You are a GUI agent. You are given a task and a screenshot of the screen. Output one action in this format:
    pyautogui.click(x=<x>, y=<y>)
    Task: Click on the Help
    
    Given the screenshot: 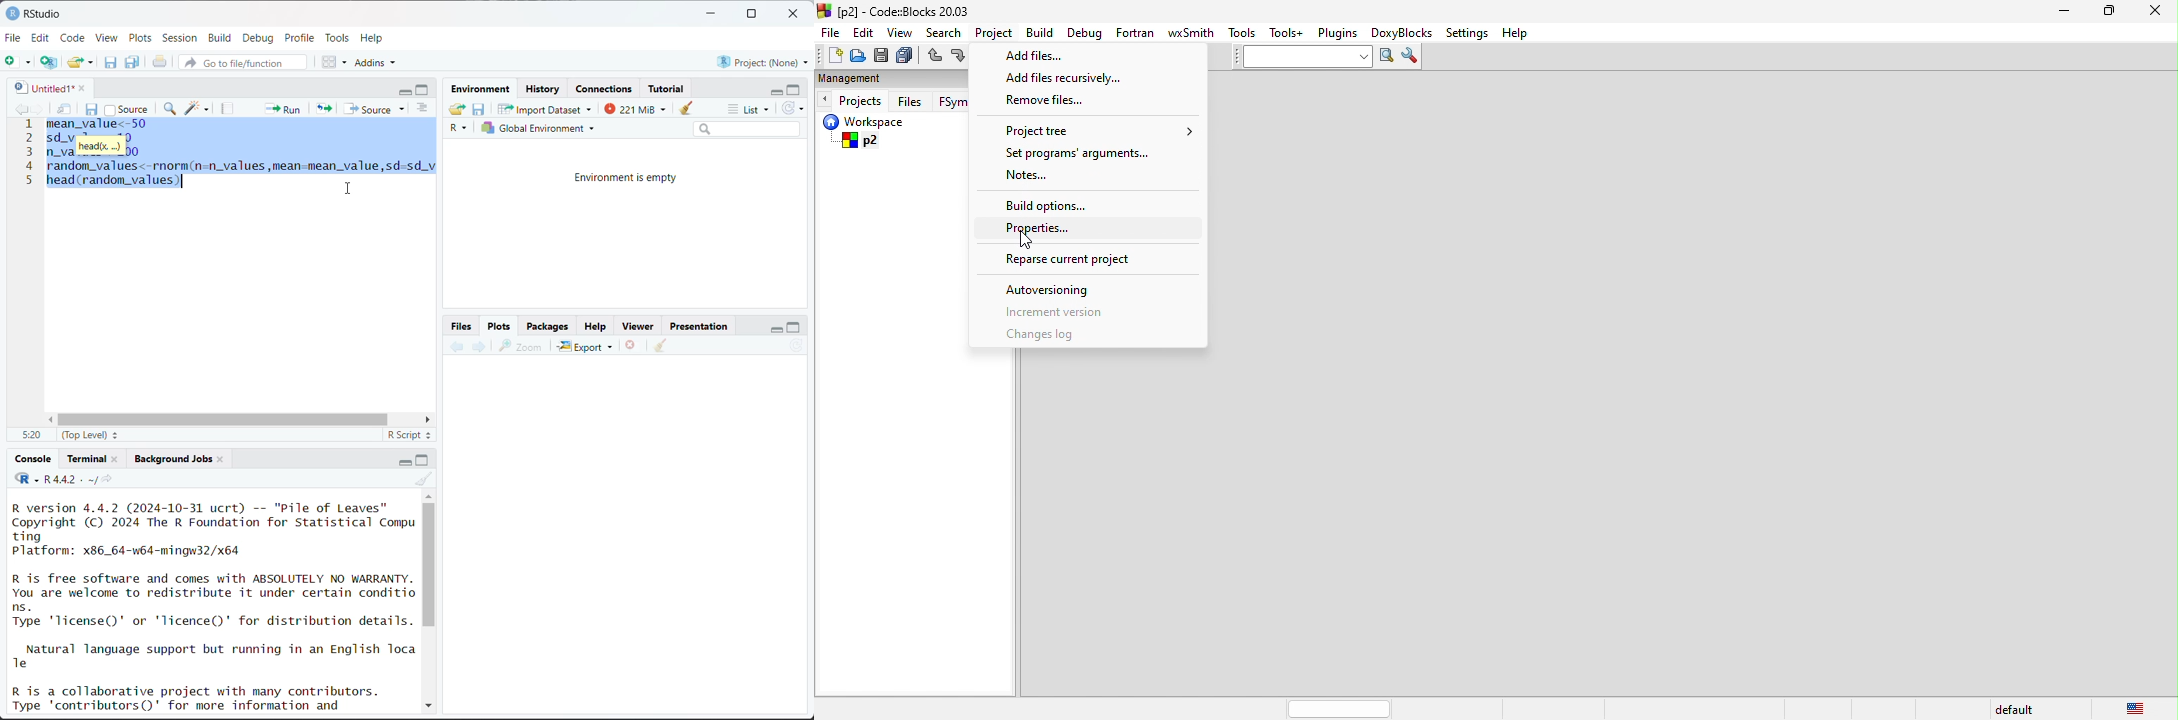 What is the action you would take?
    pyautogui.click(x=373, y=37)
    